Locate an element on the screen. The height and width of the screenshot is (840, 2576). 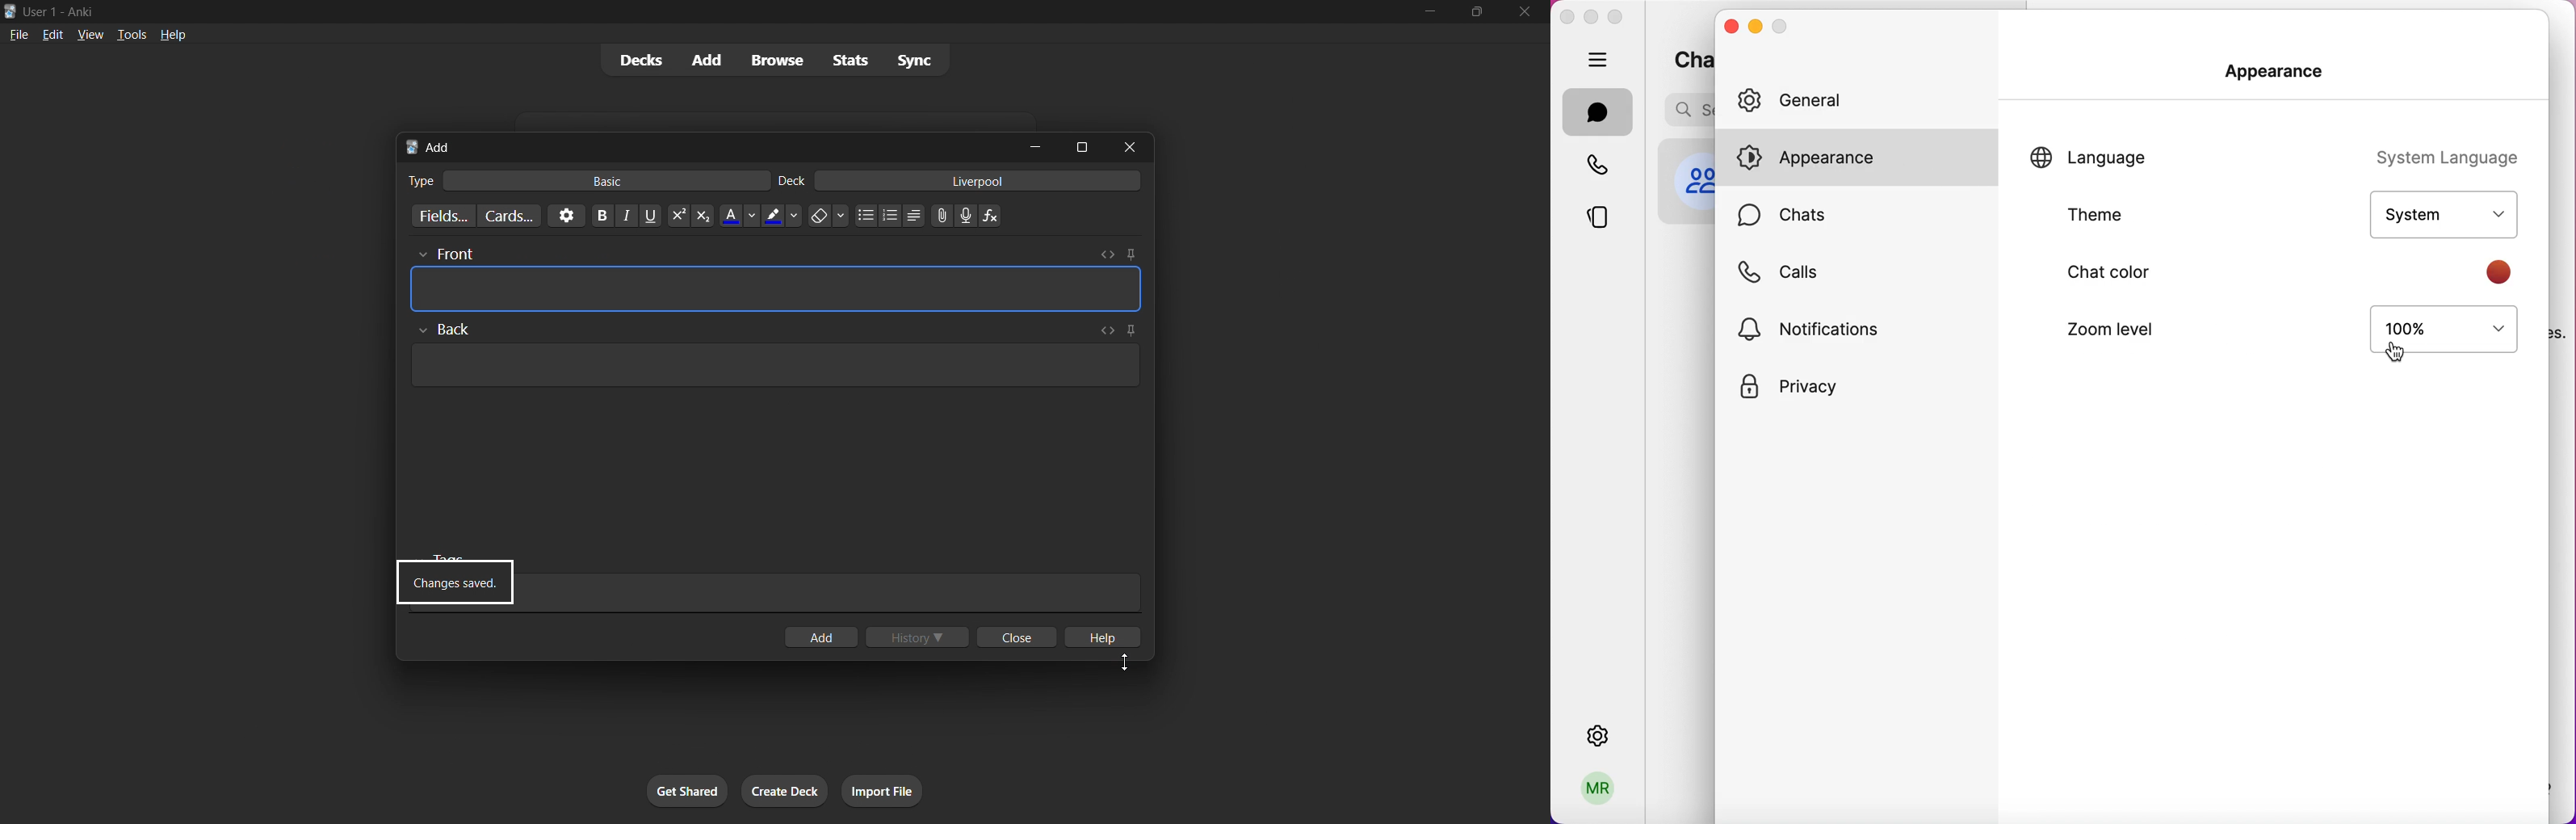
sync is located at coordinates (912, 61).